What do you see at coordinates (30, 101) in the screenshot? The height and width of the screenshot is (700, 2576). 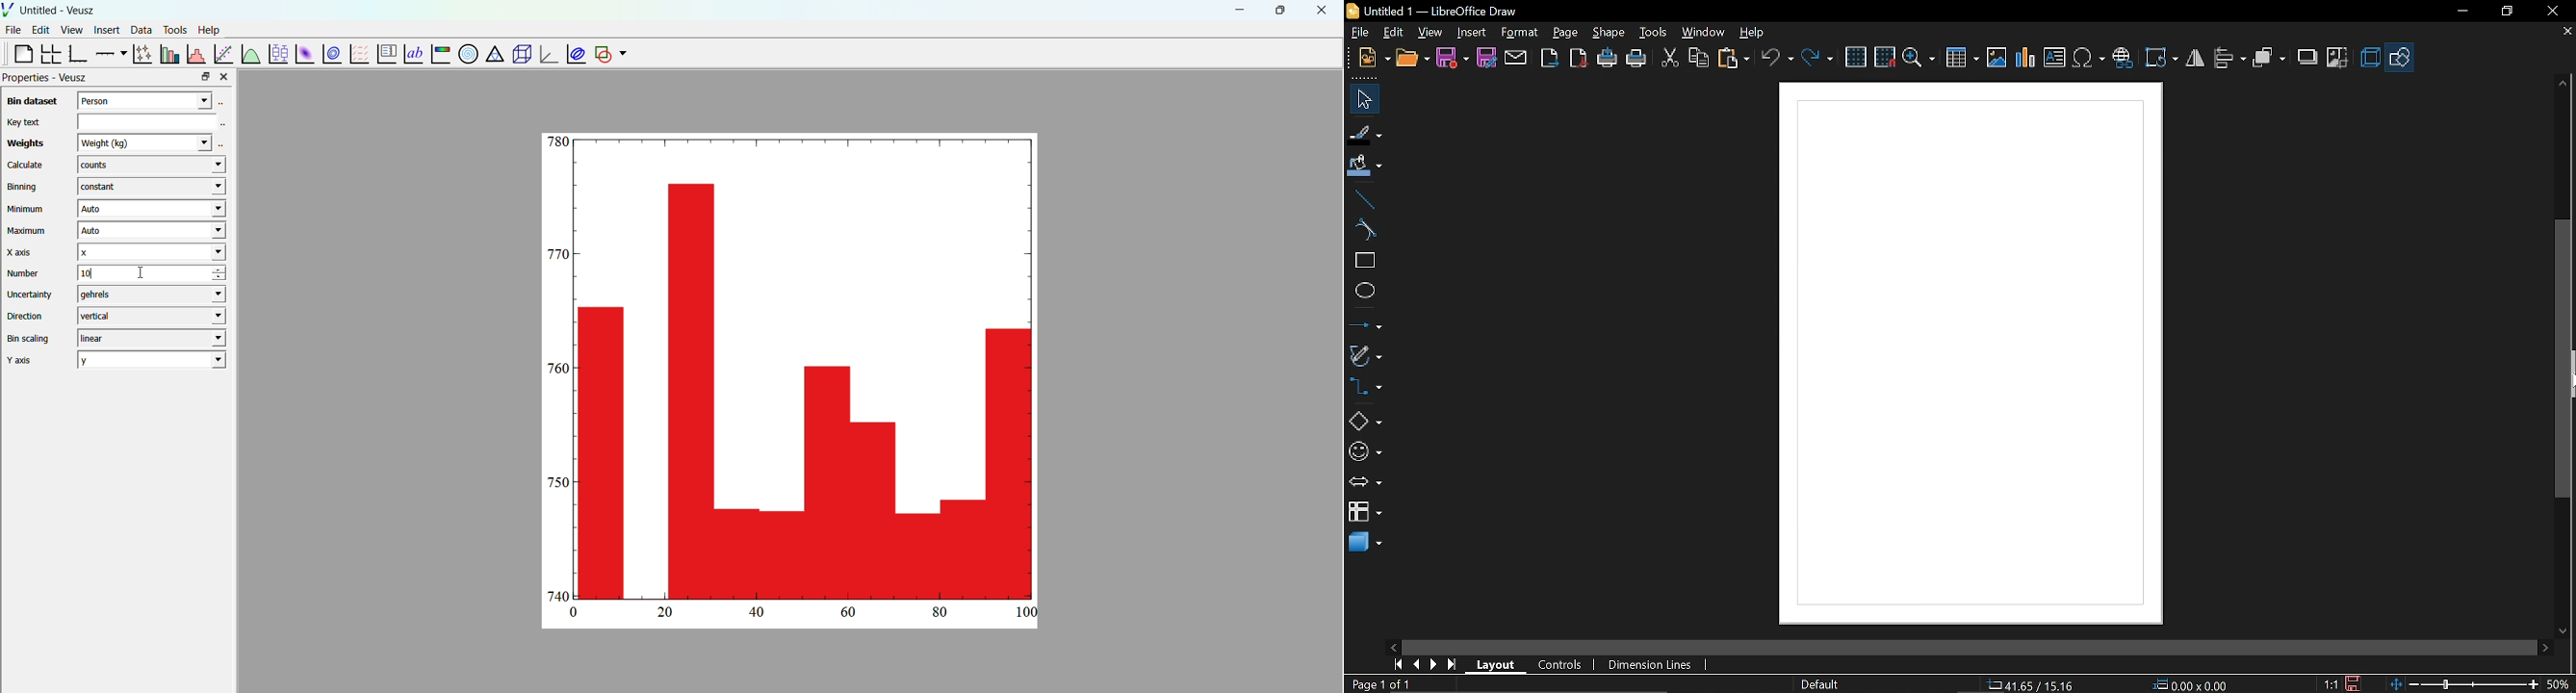 I see `Bin Dataset` at bounding box center [30, 101].